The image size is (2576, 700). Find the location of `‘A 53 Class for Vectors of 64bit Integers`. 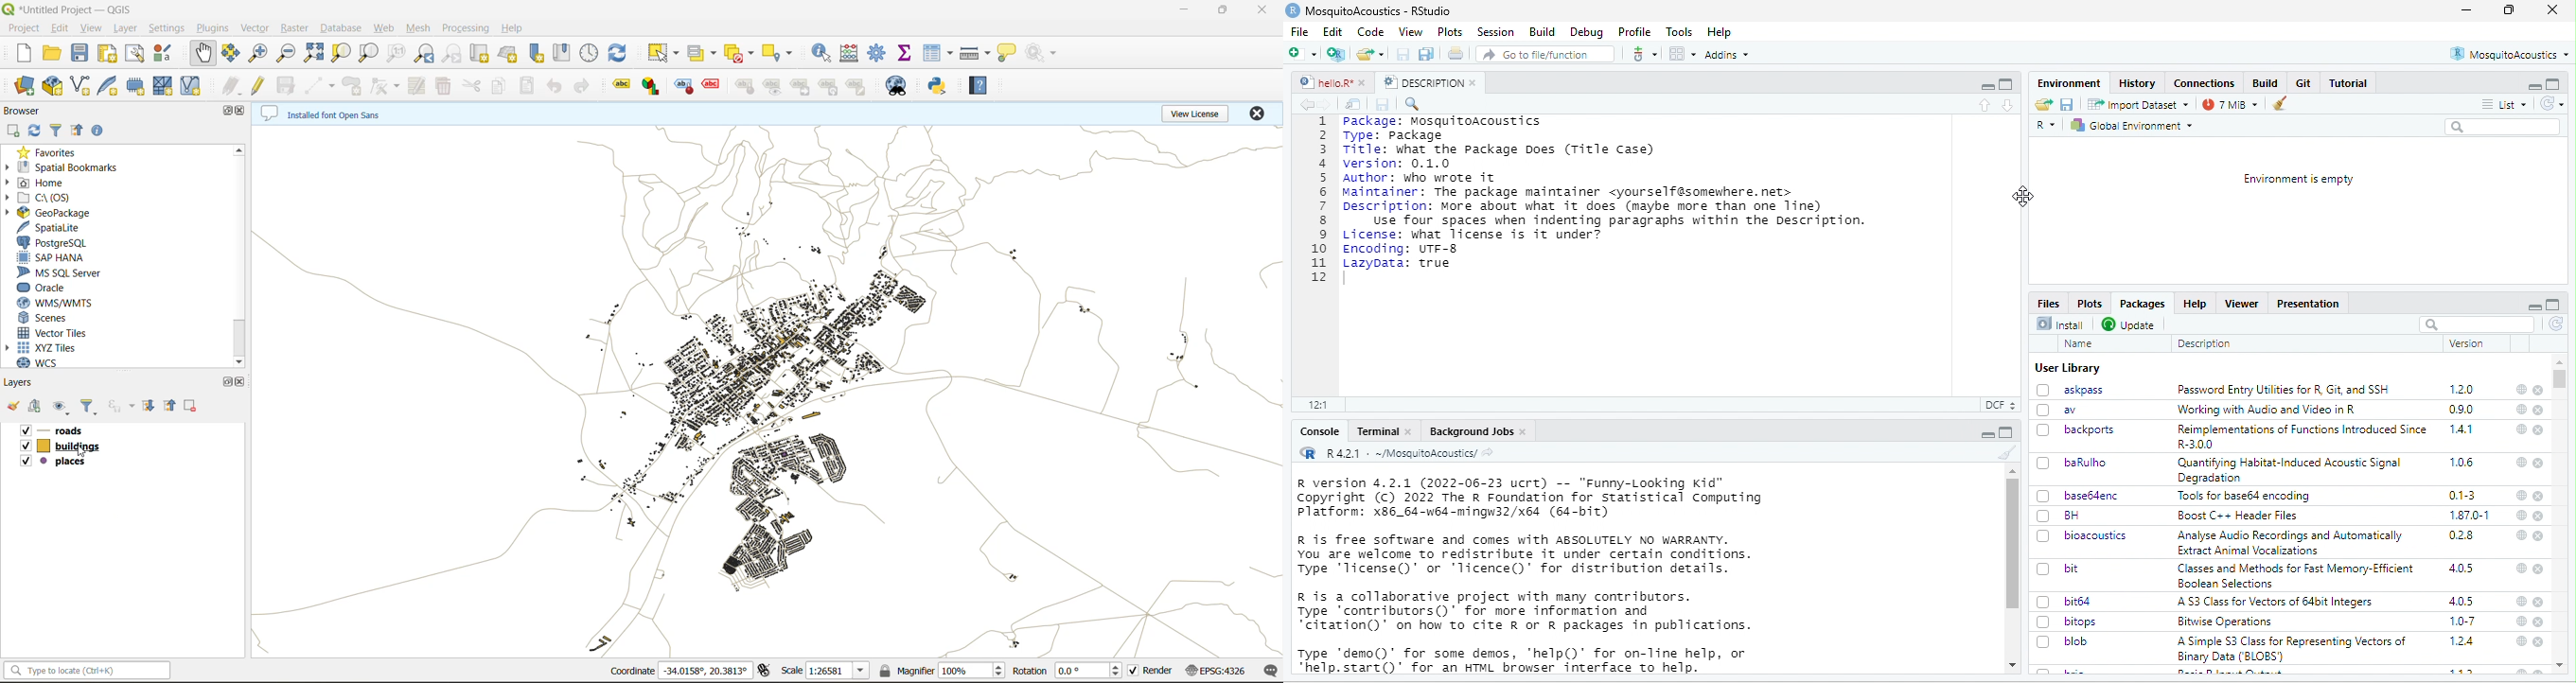

‘A 53 Class for Vectors of 64bit Integers is located at coordinates (2279, 602).